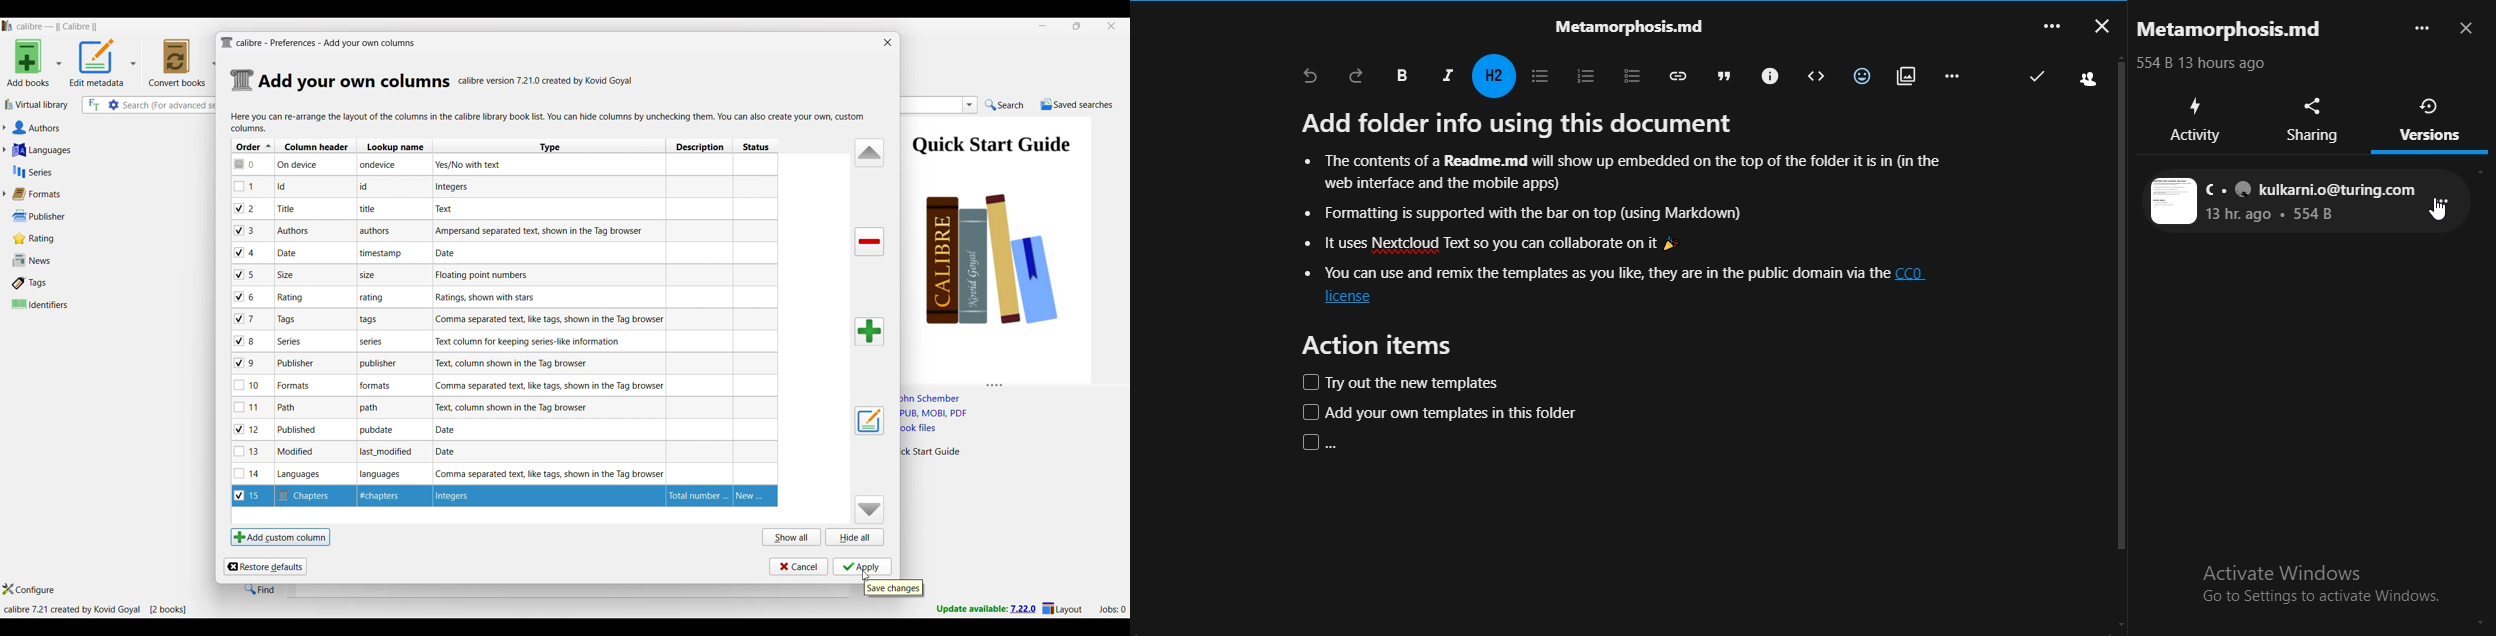 This screenshot has width=2520, height=644. Describe the element at coordinates (481, 497) in the screenshot. I see `Type` at that location.